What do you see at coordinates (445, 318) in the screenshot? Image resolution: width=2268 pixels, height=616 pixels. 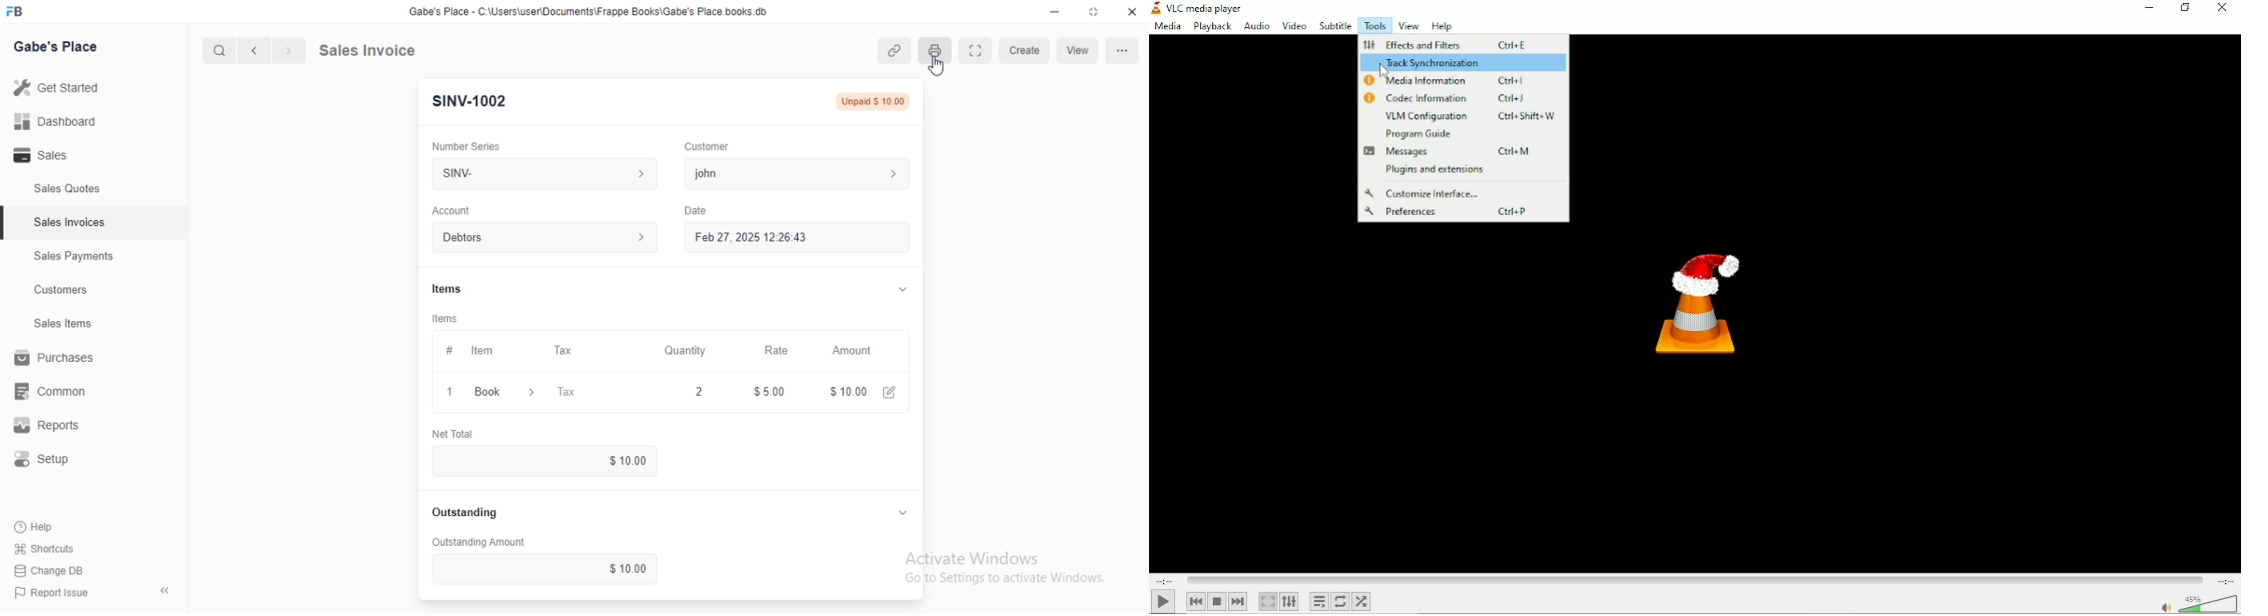 I see `items` at bounding box center [445, 318].